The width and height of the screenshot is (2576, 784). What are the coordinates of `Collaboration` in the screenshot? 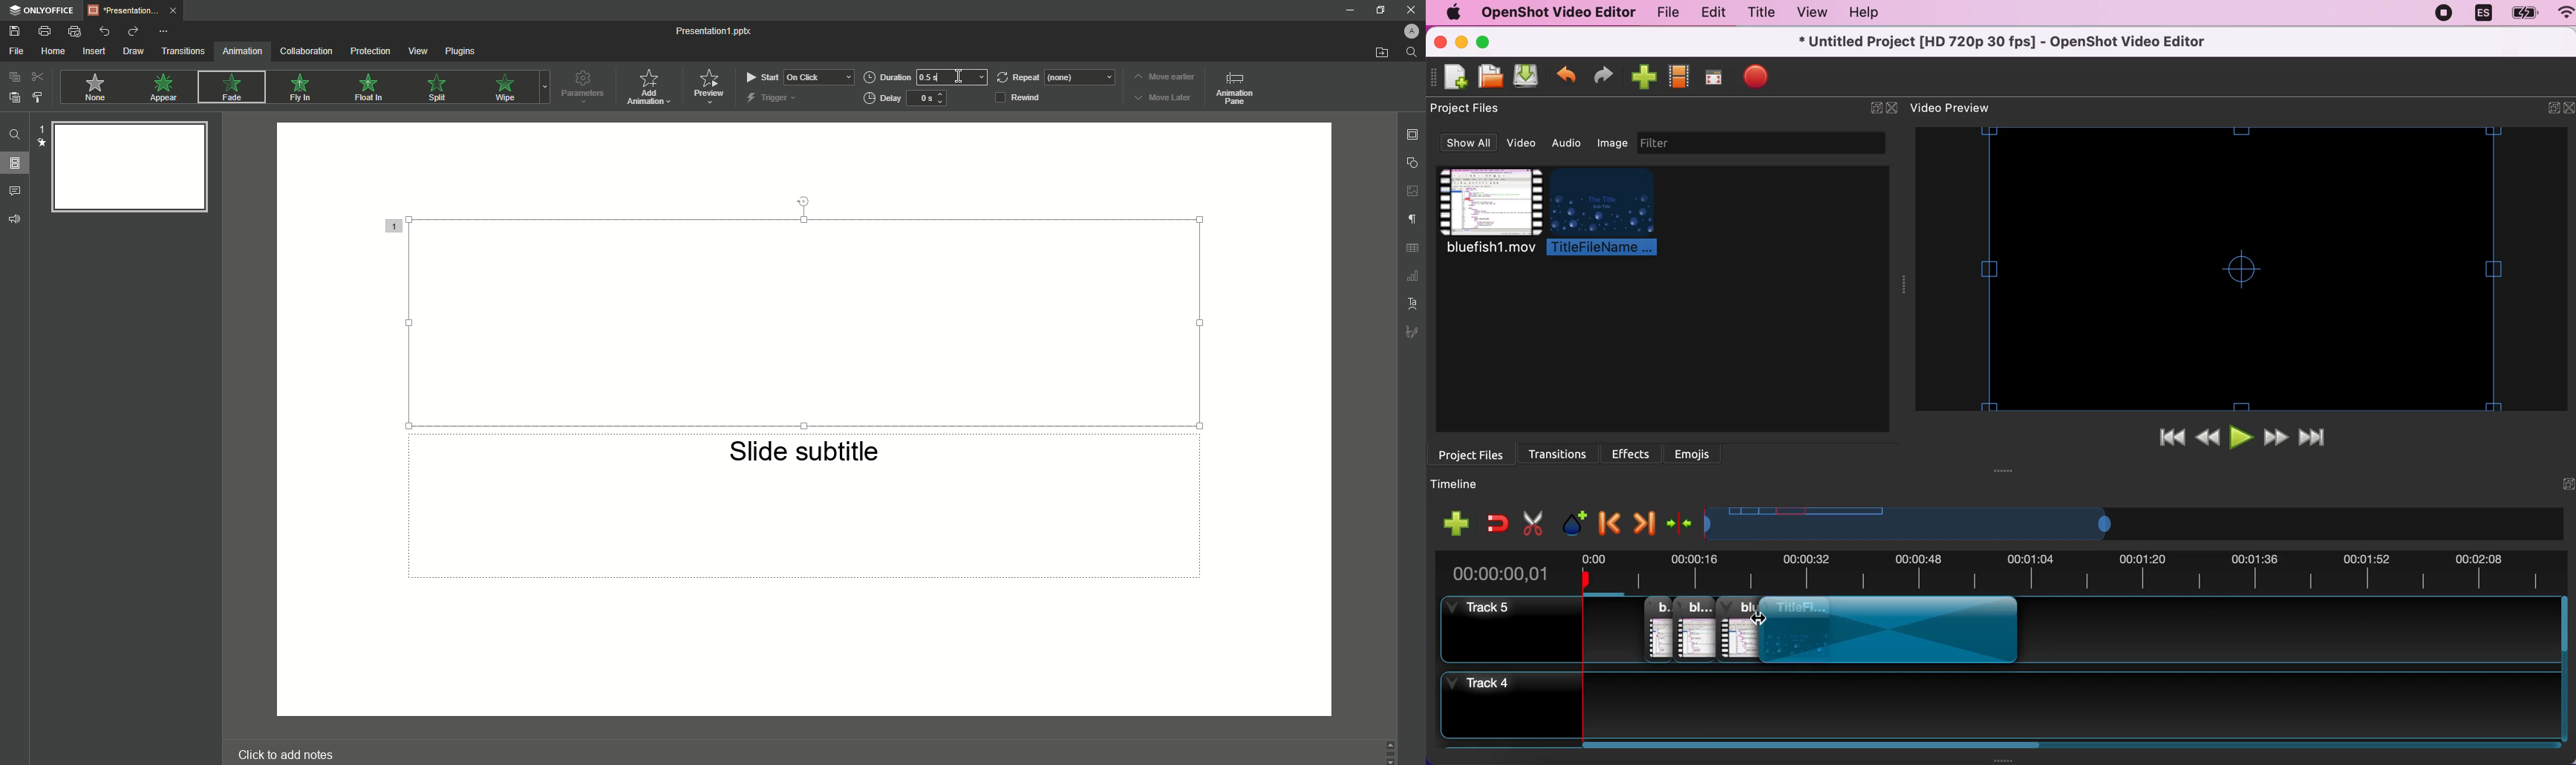 It's located at (307, 51).